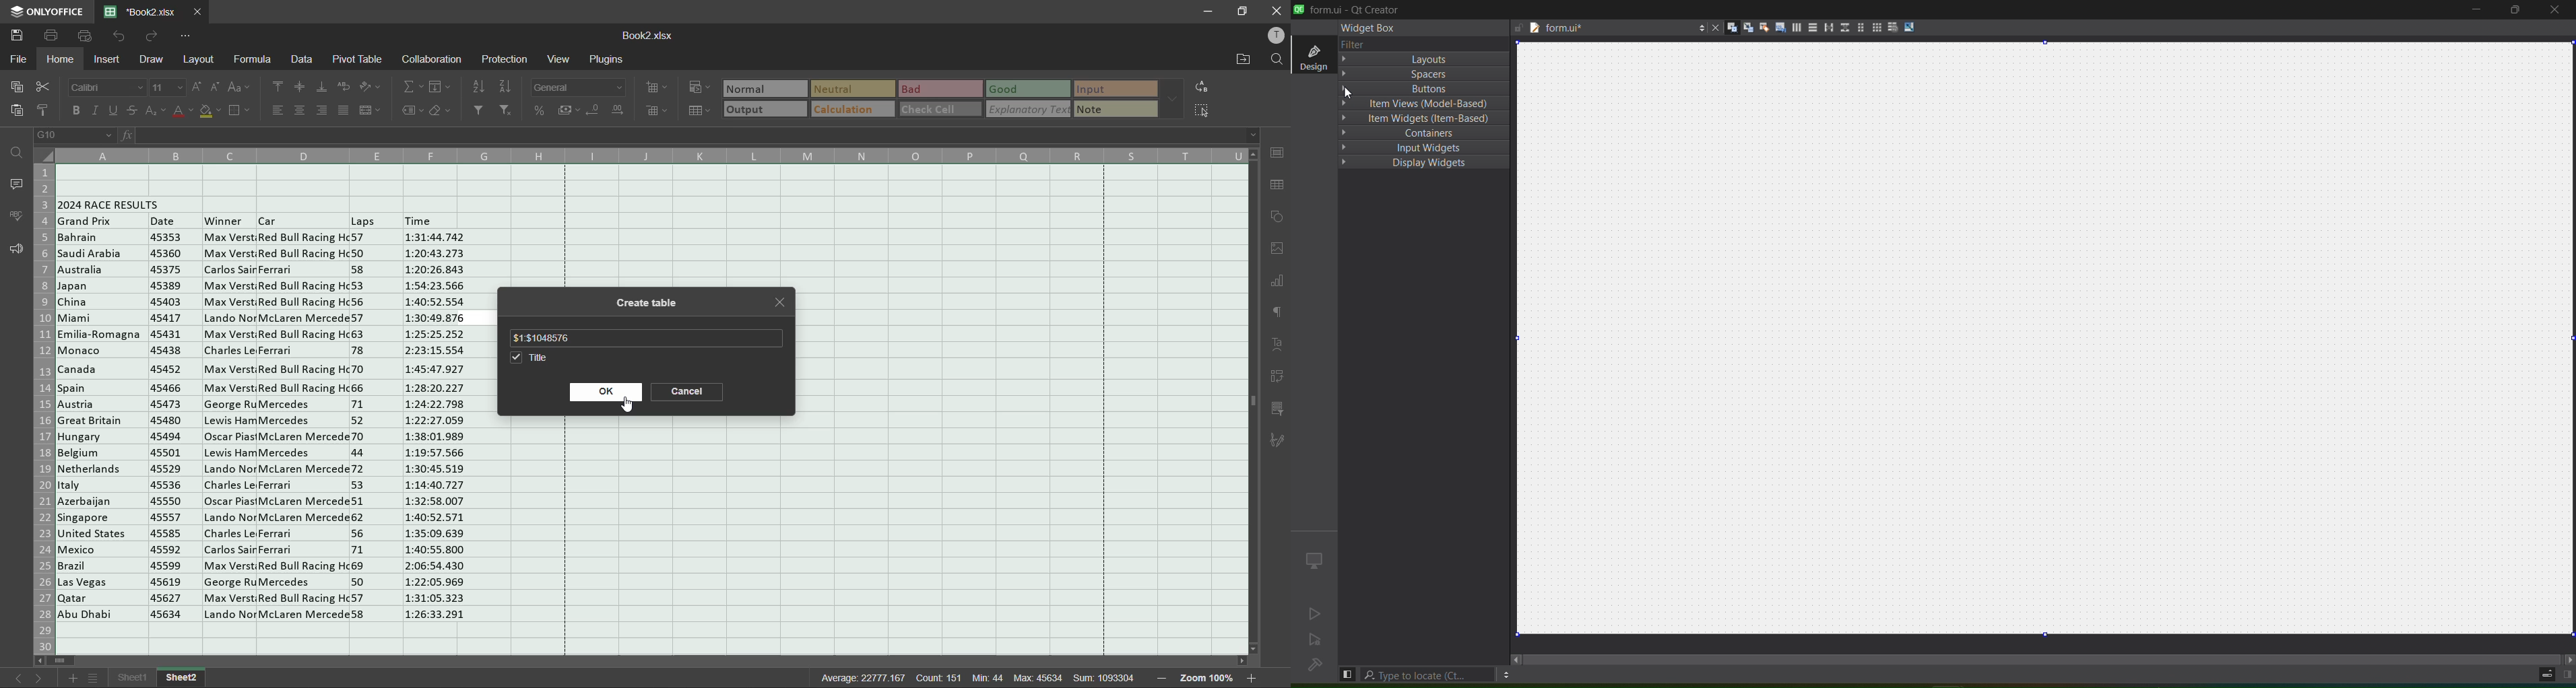 The width and height of the screenshot is (2576, 700). I want to click on file name, so click(1609, 29).